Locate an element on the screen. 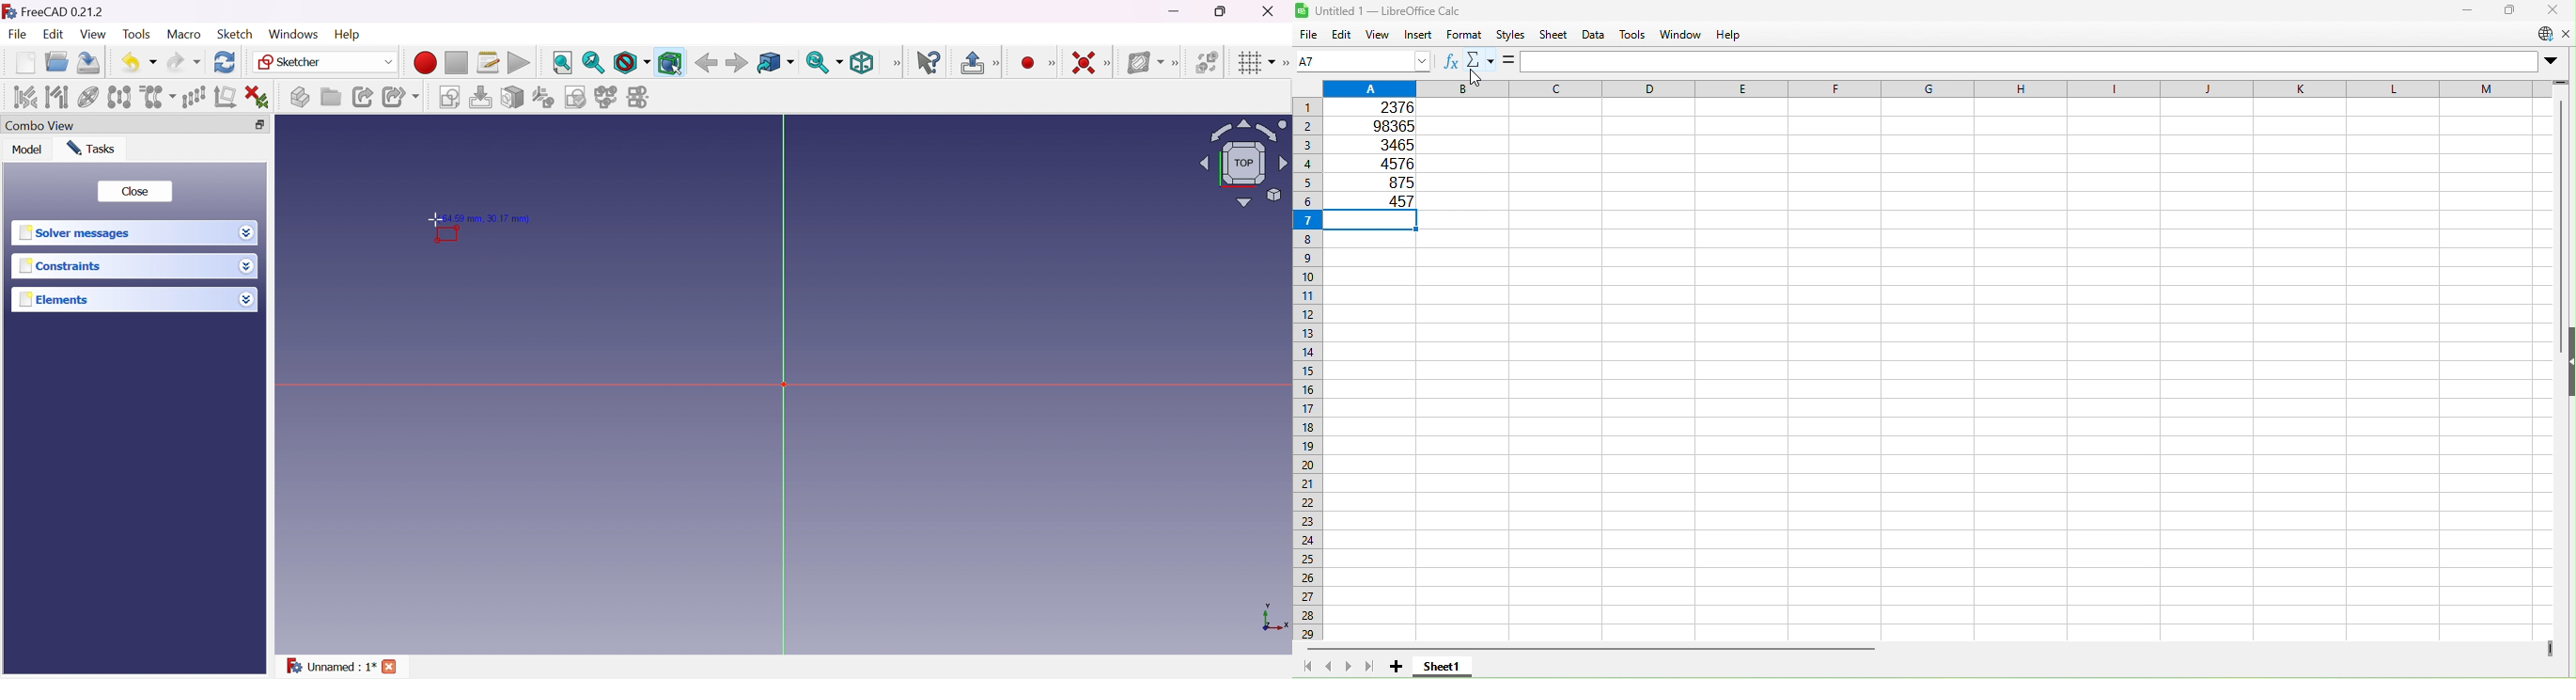 The width and height of the screenshot is (2576, 700). Minimize is located at coordinates (2464, 11).